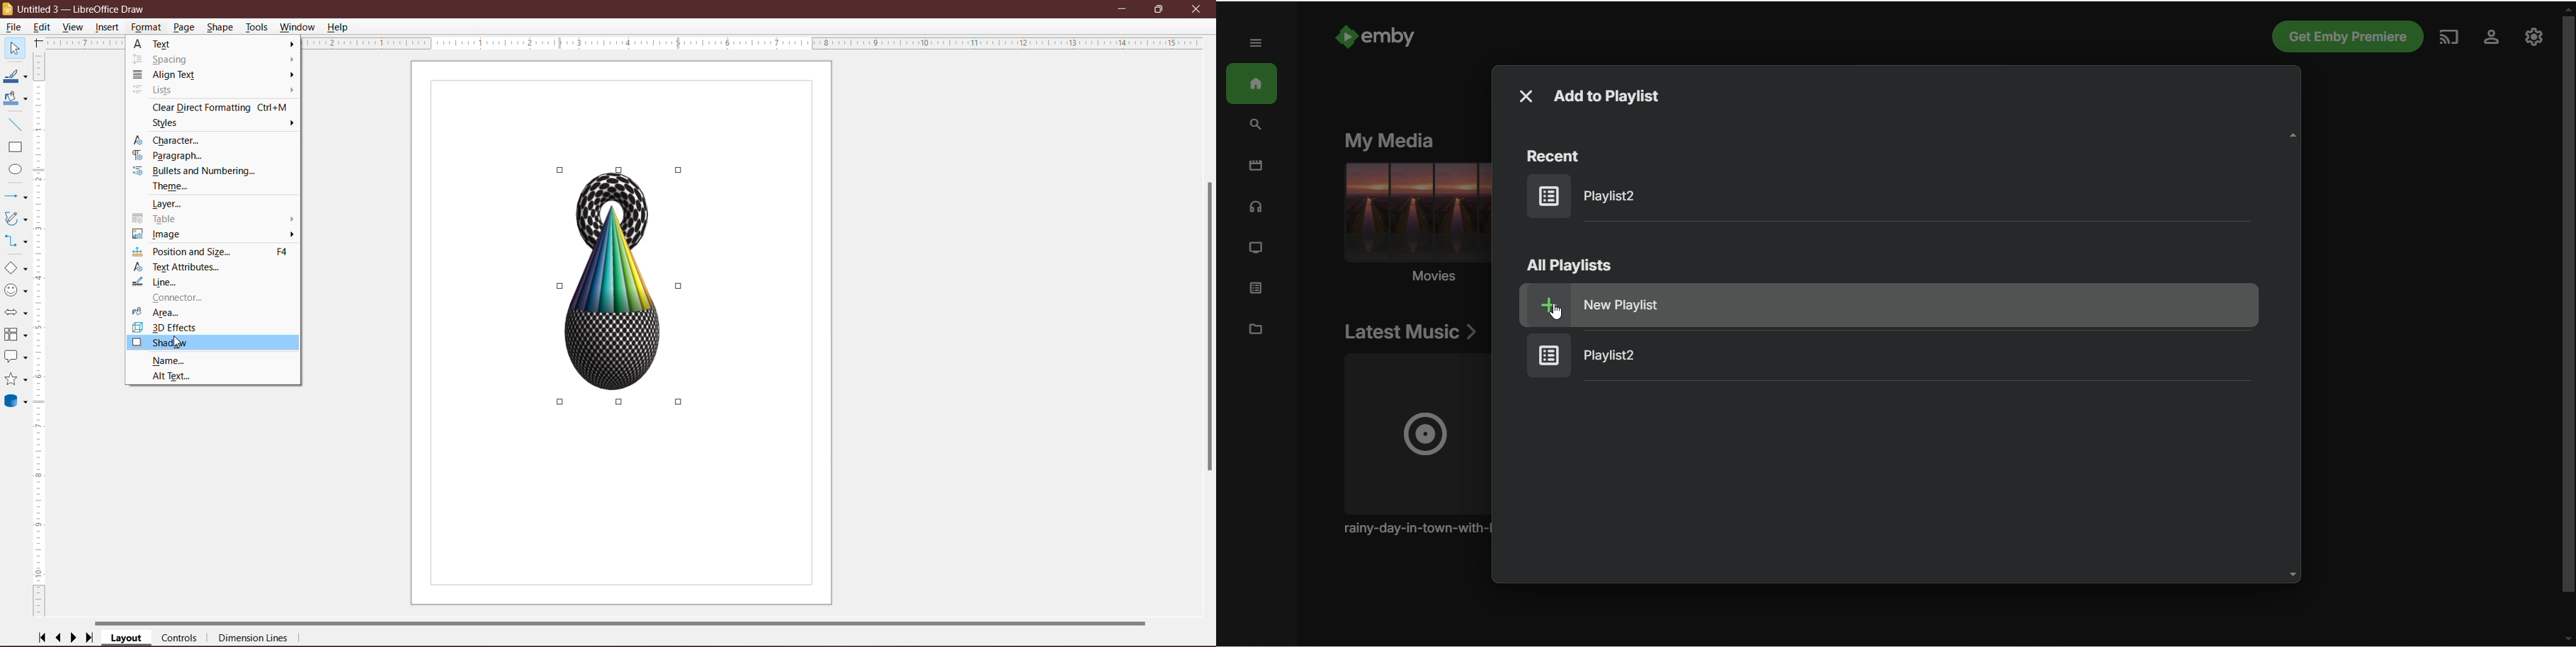 This screenshot has height=672, width=2576. Describe the element at coordinates (16, 218) in the screenshot. I see `Curves and Polygons` at that location.